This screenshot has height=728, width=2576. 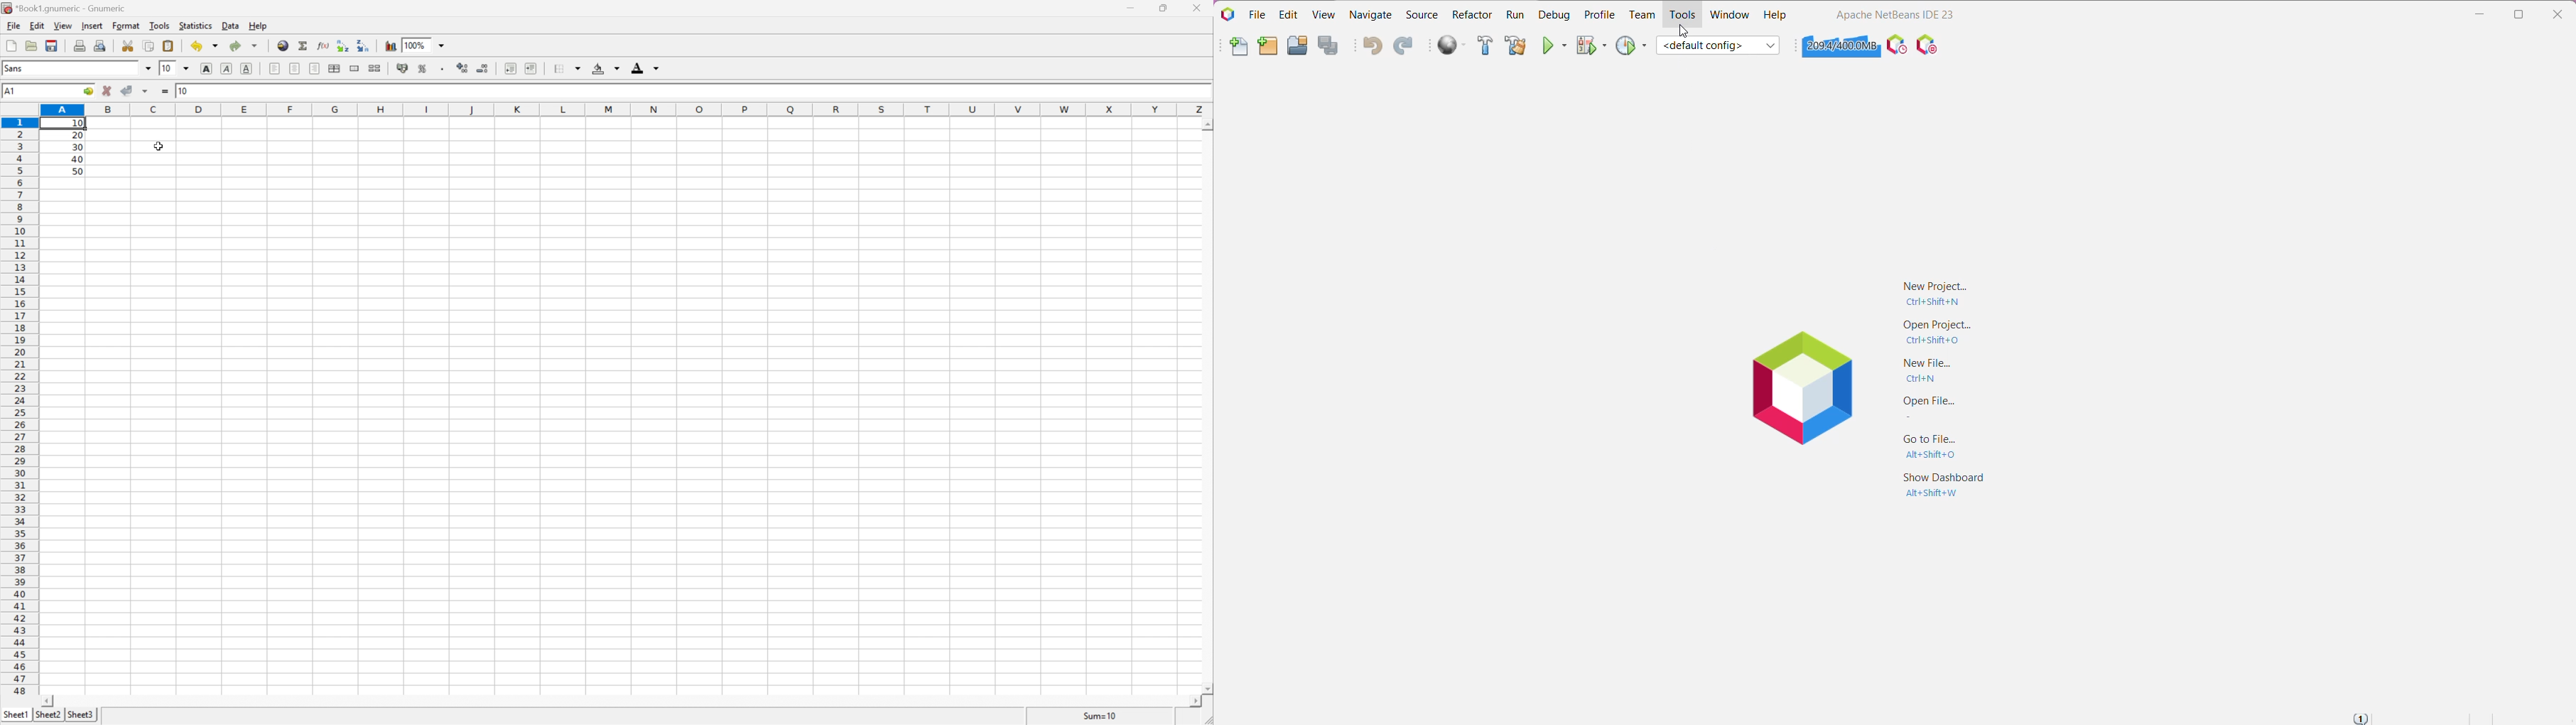 I want to click on 10, so click(x=165, y=68).